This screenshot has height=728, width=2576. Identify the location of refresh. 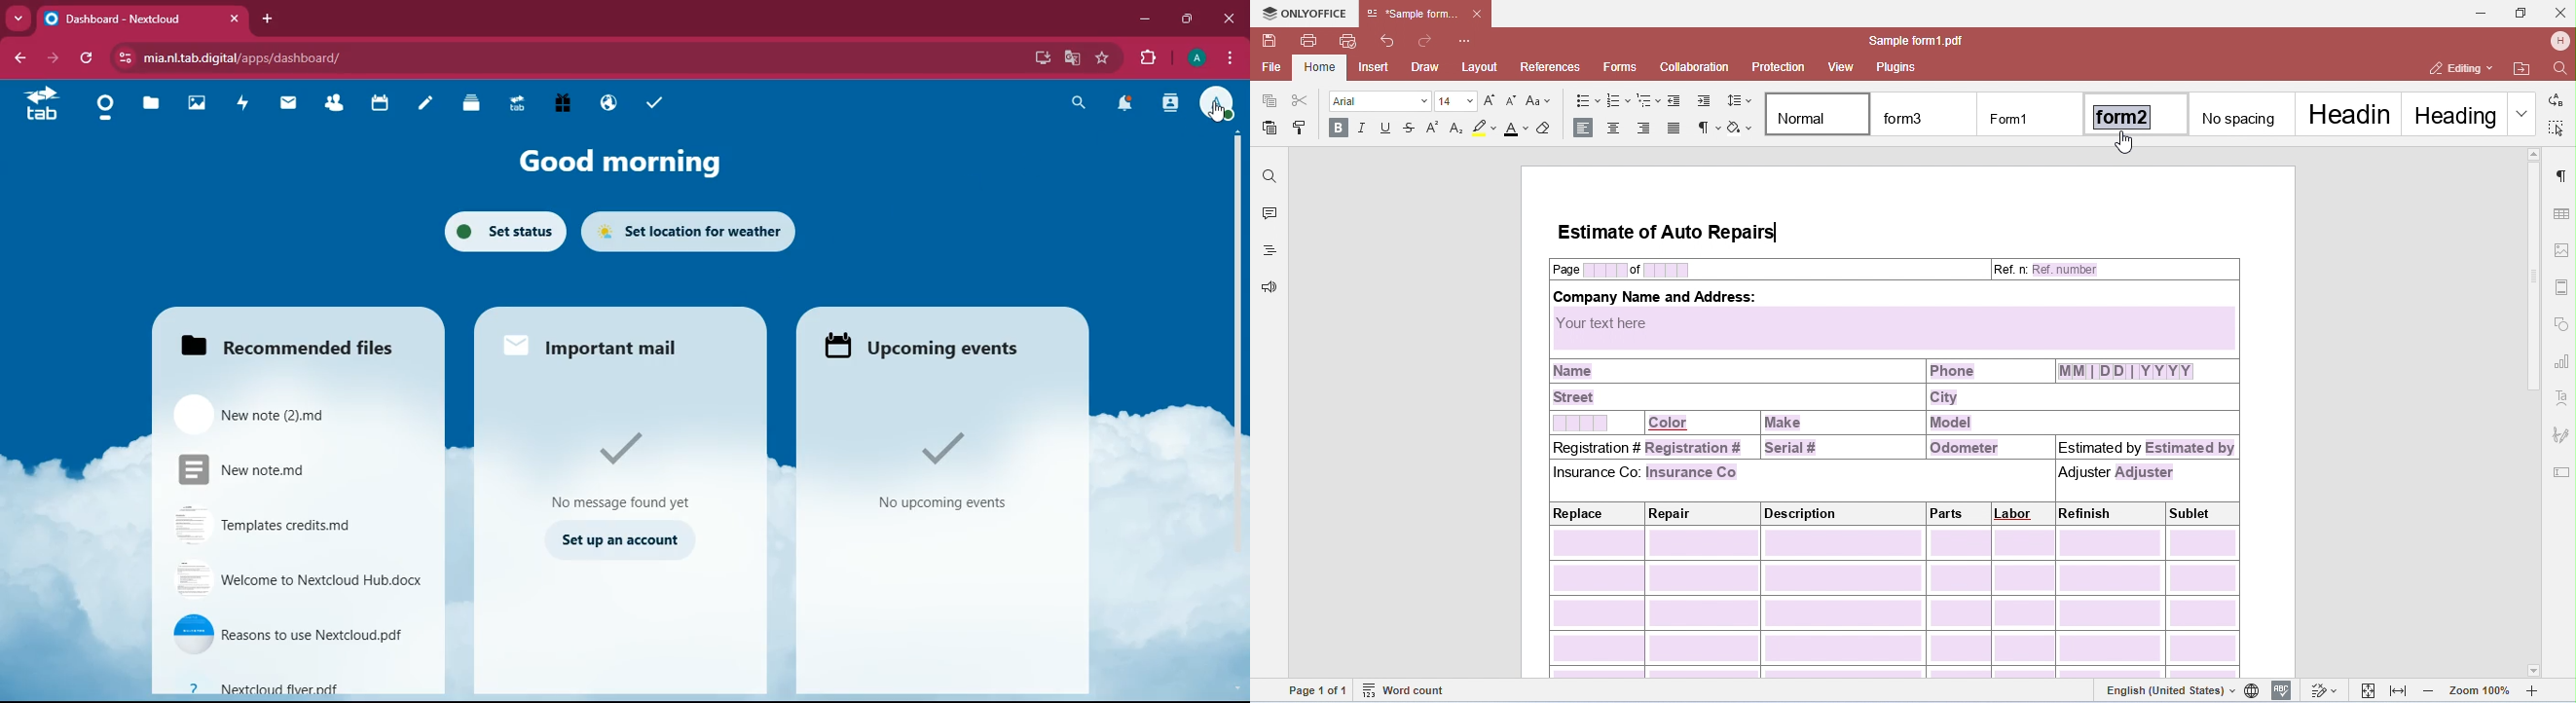
(88, 59).